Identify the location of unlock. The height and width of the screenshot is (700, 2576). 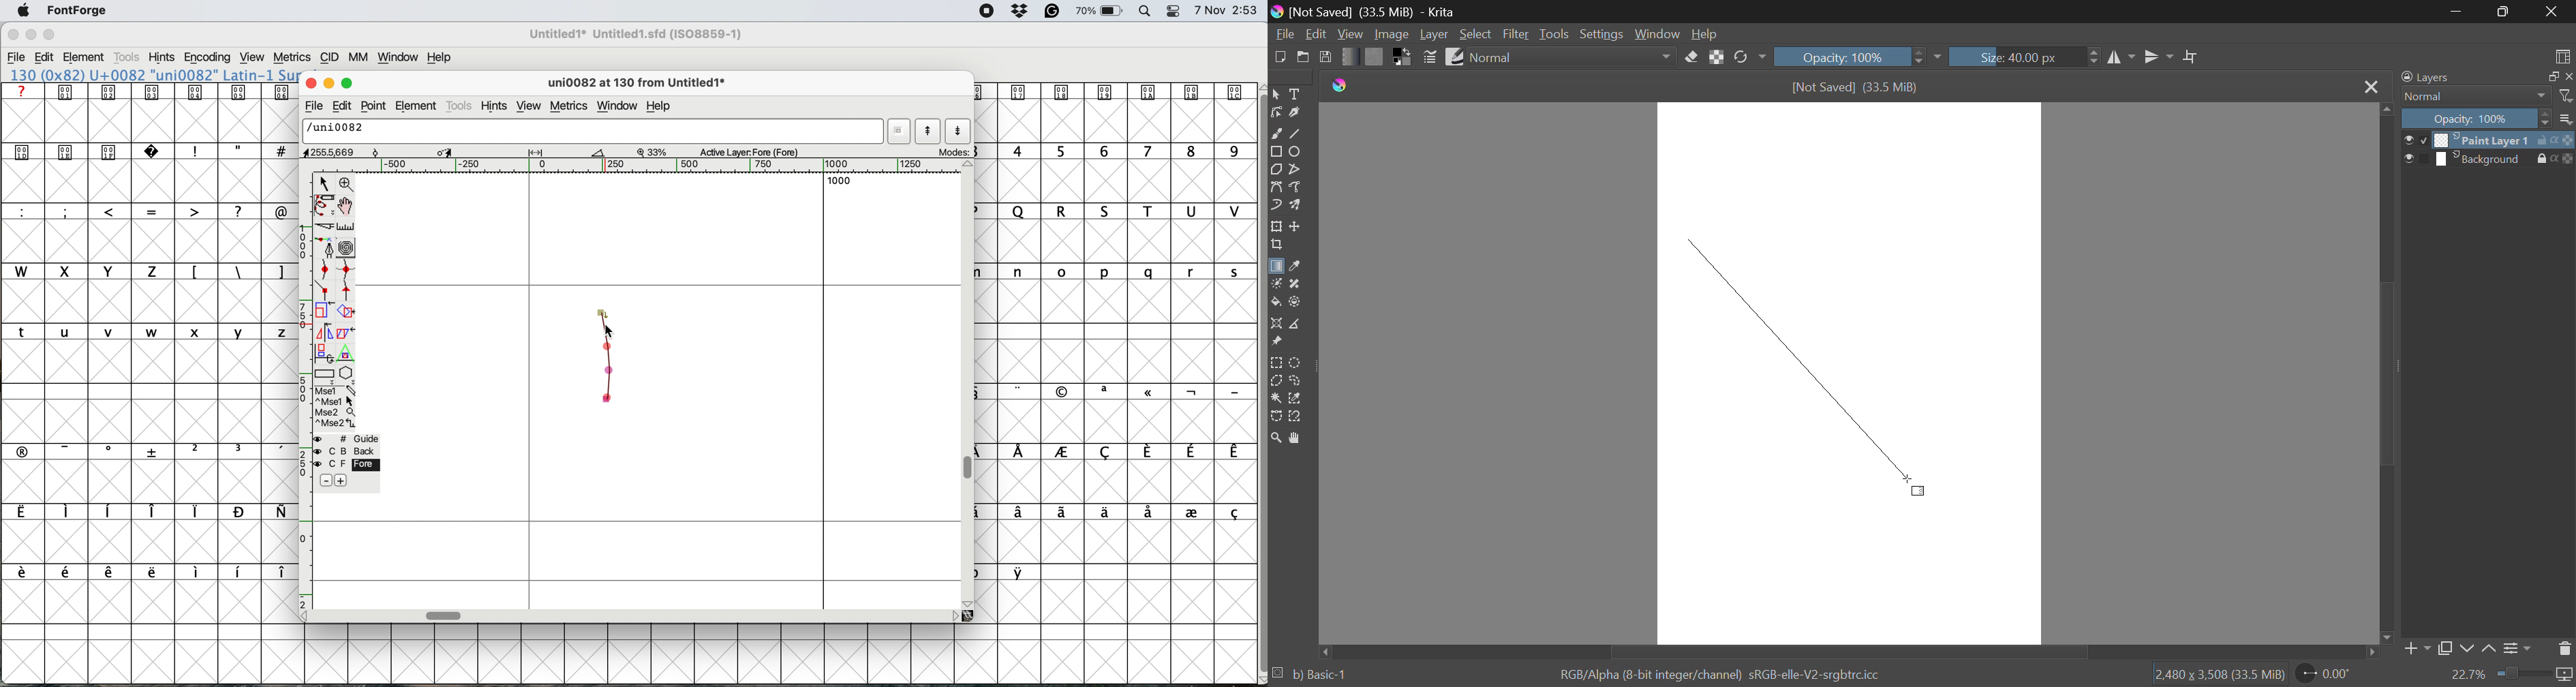
(2545, 140).